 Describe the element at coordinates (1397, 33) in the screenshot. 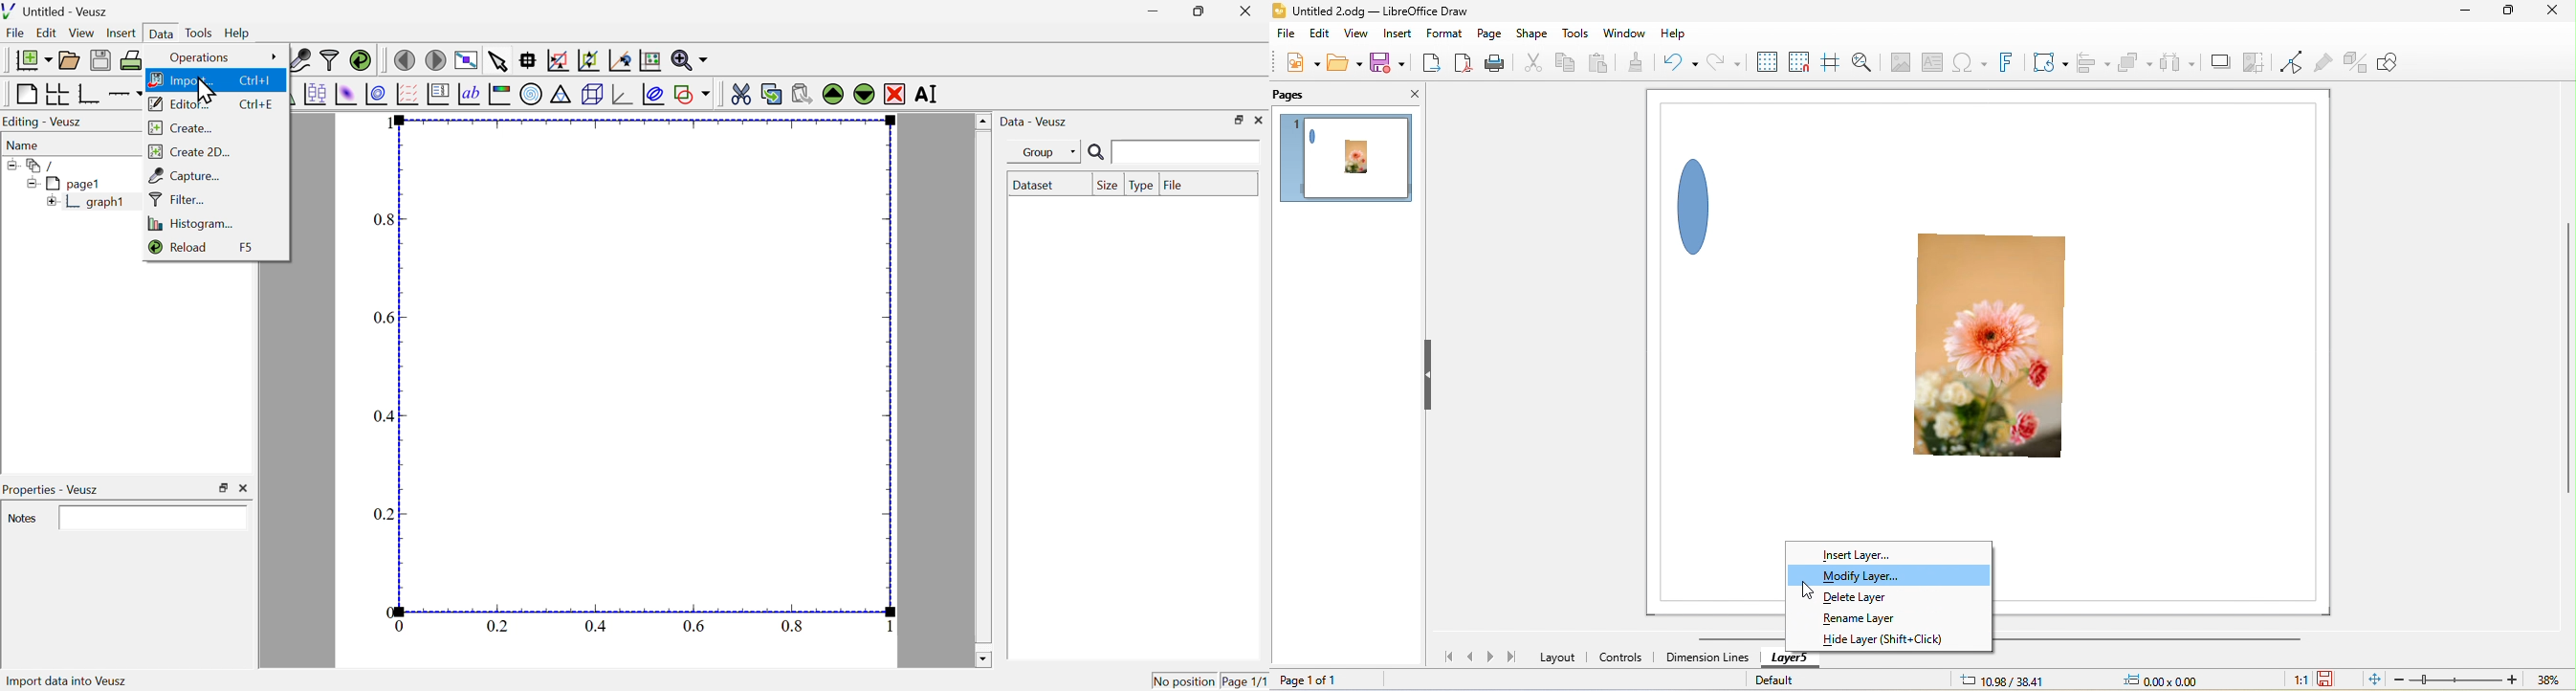

I see `insert` at that location.